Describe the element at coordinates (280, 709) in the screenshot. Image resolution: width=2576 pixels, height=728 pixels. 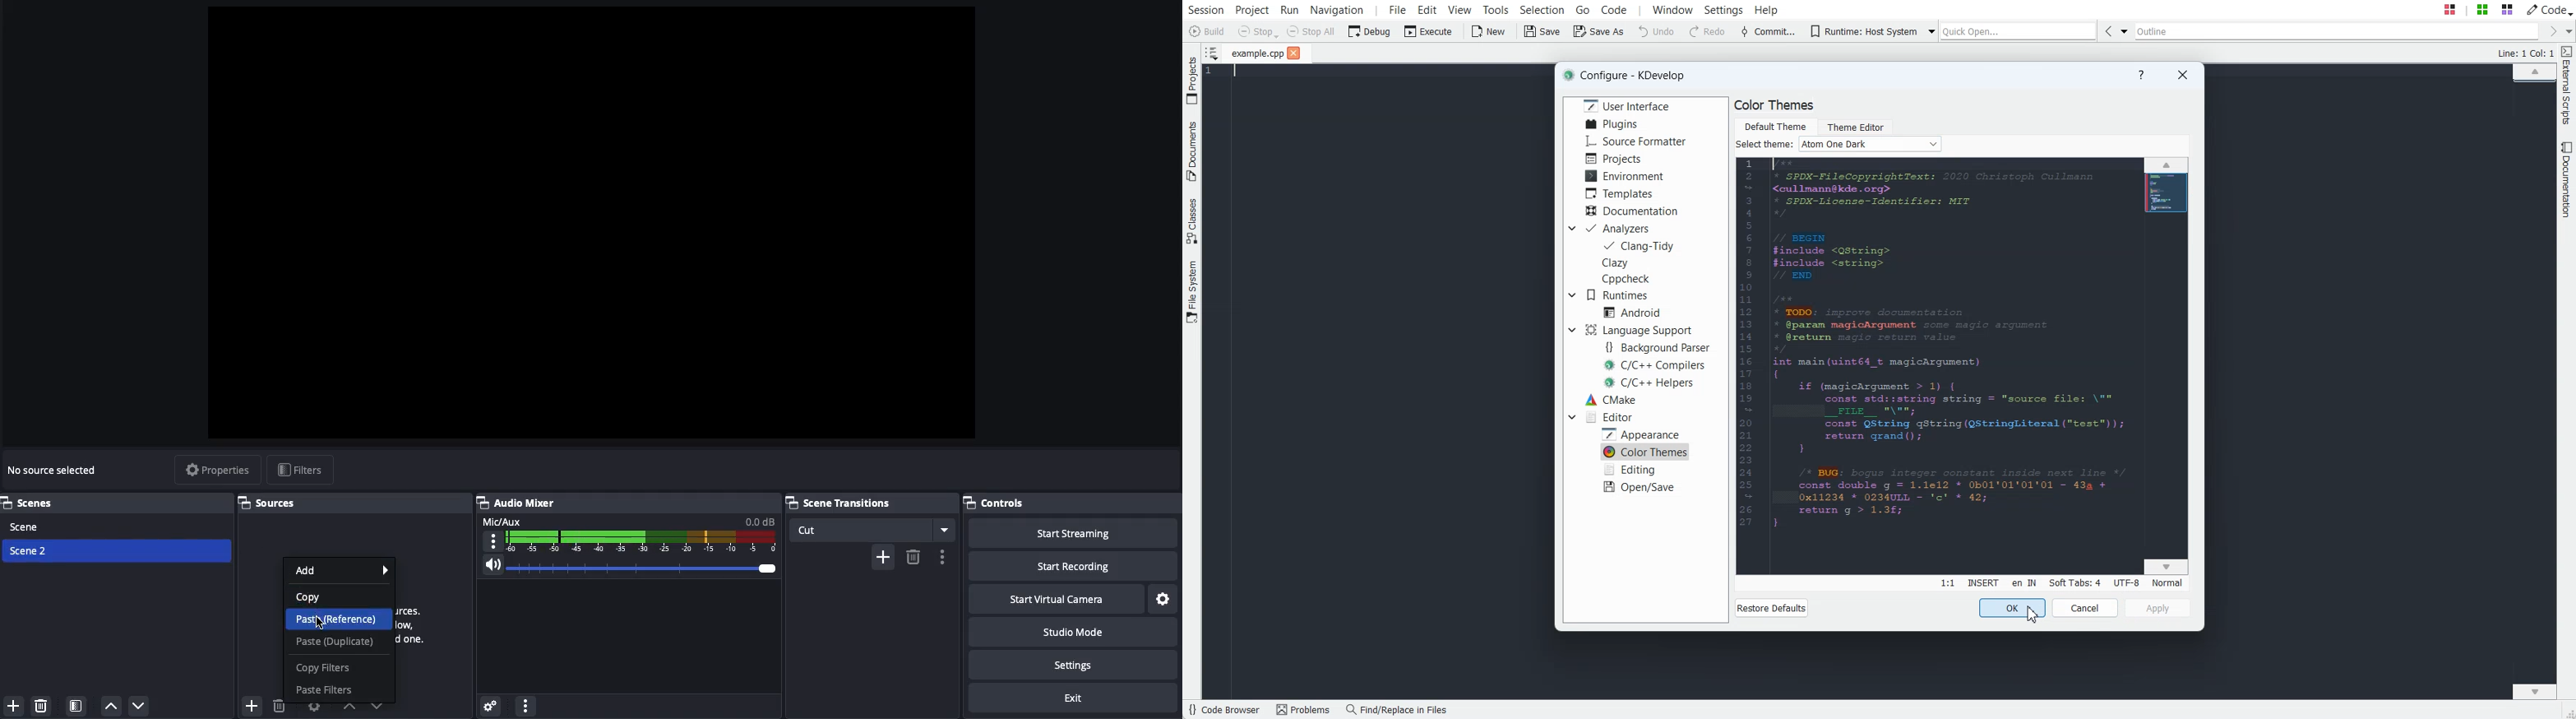
I see `delete` at that location.